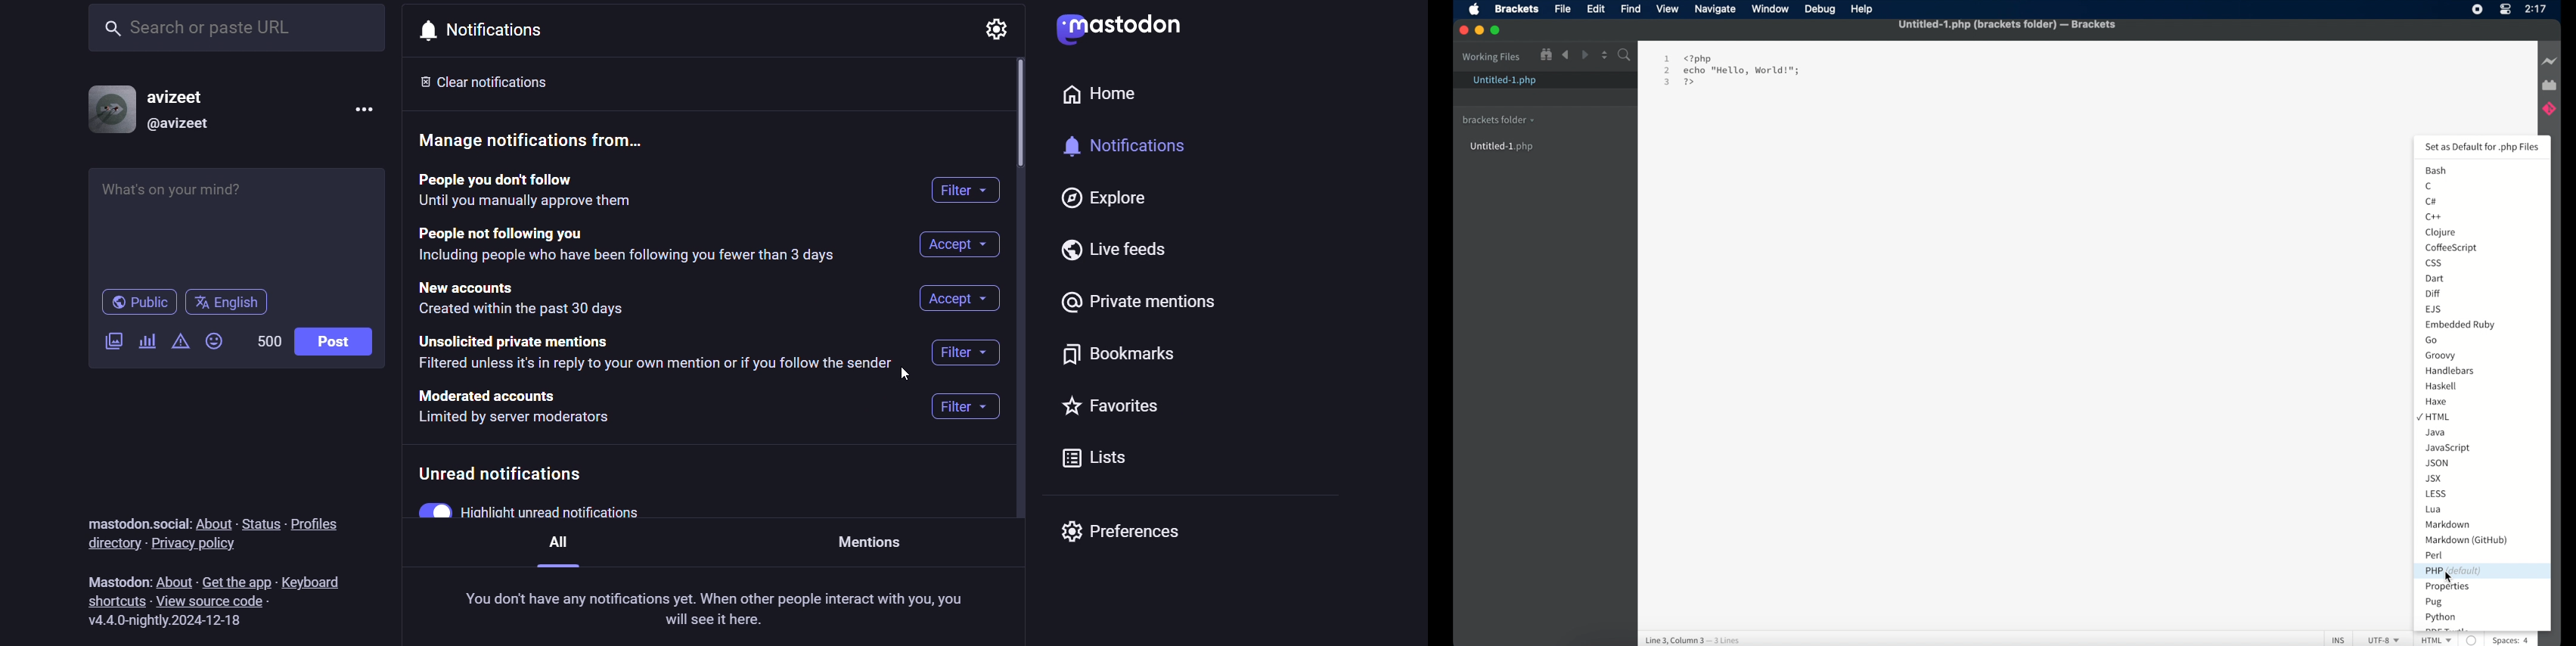  What do you see at coordinates (1603, 55) in the screenshot?
I see `split  editor vertical or horizontal` at bounding box center [1603, 55].